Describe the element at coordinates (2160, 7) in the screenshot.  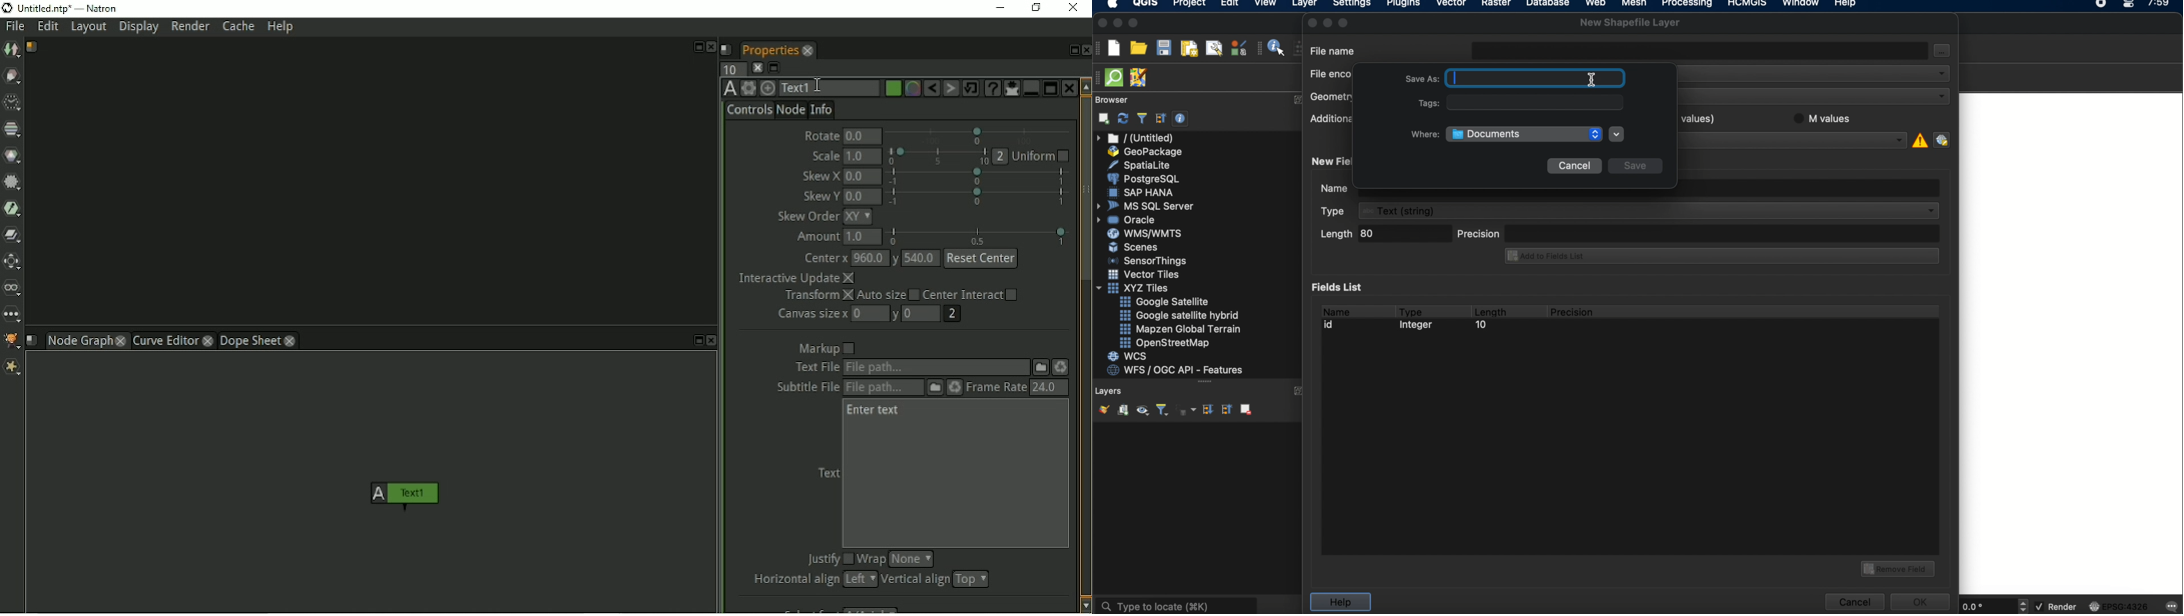
I see `time` at that location.